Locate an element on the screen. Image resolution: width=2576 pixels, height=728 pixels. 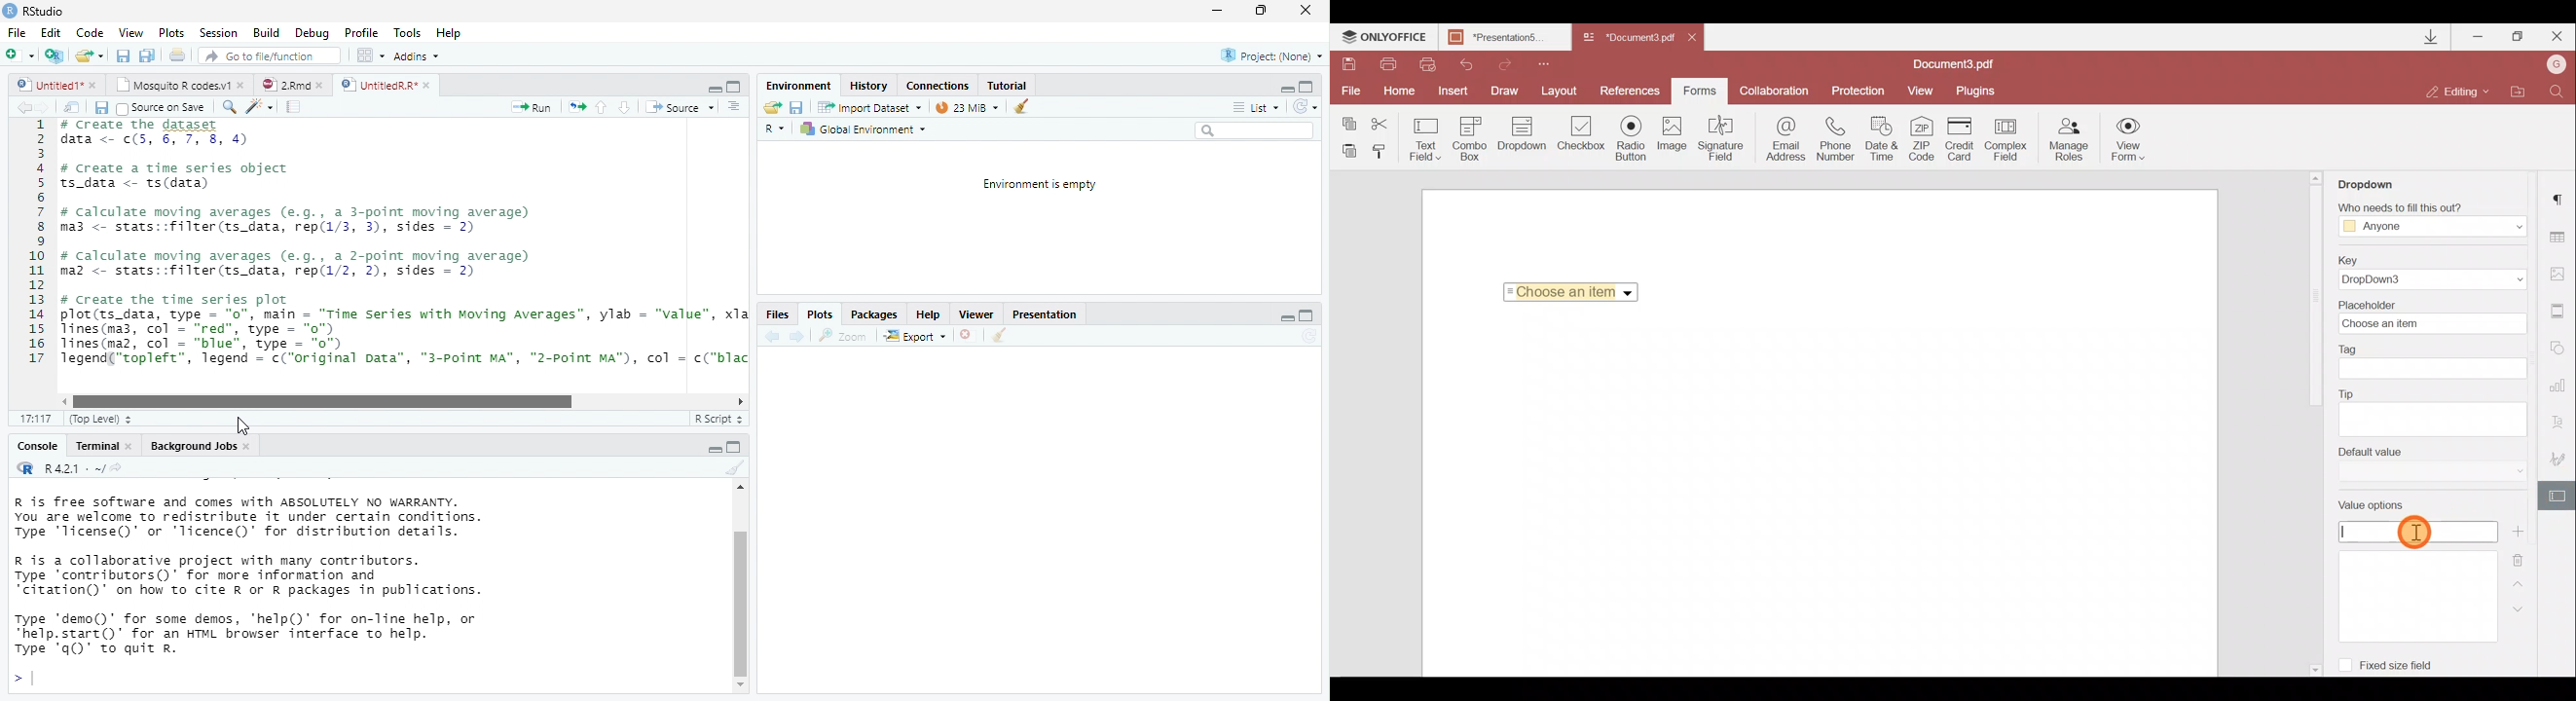
horizontal scrollbar is located at coordinates (323, 402).